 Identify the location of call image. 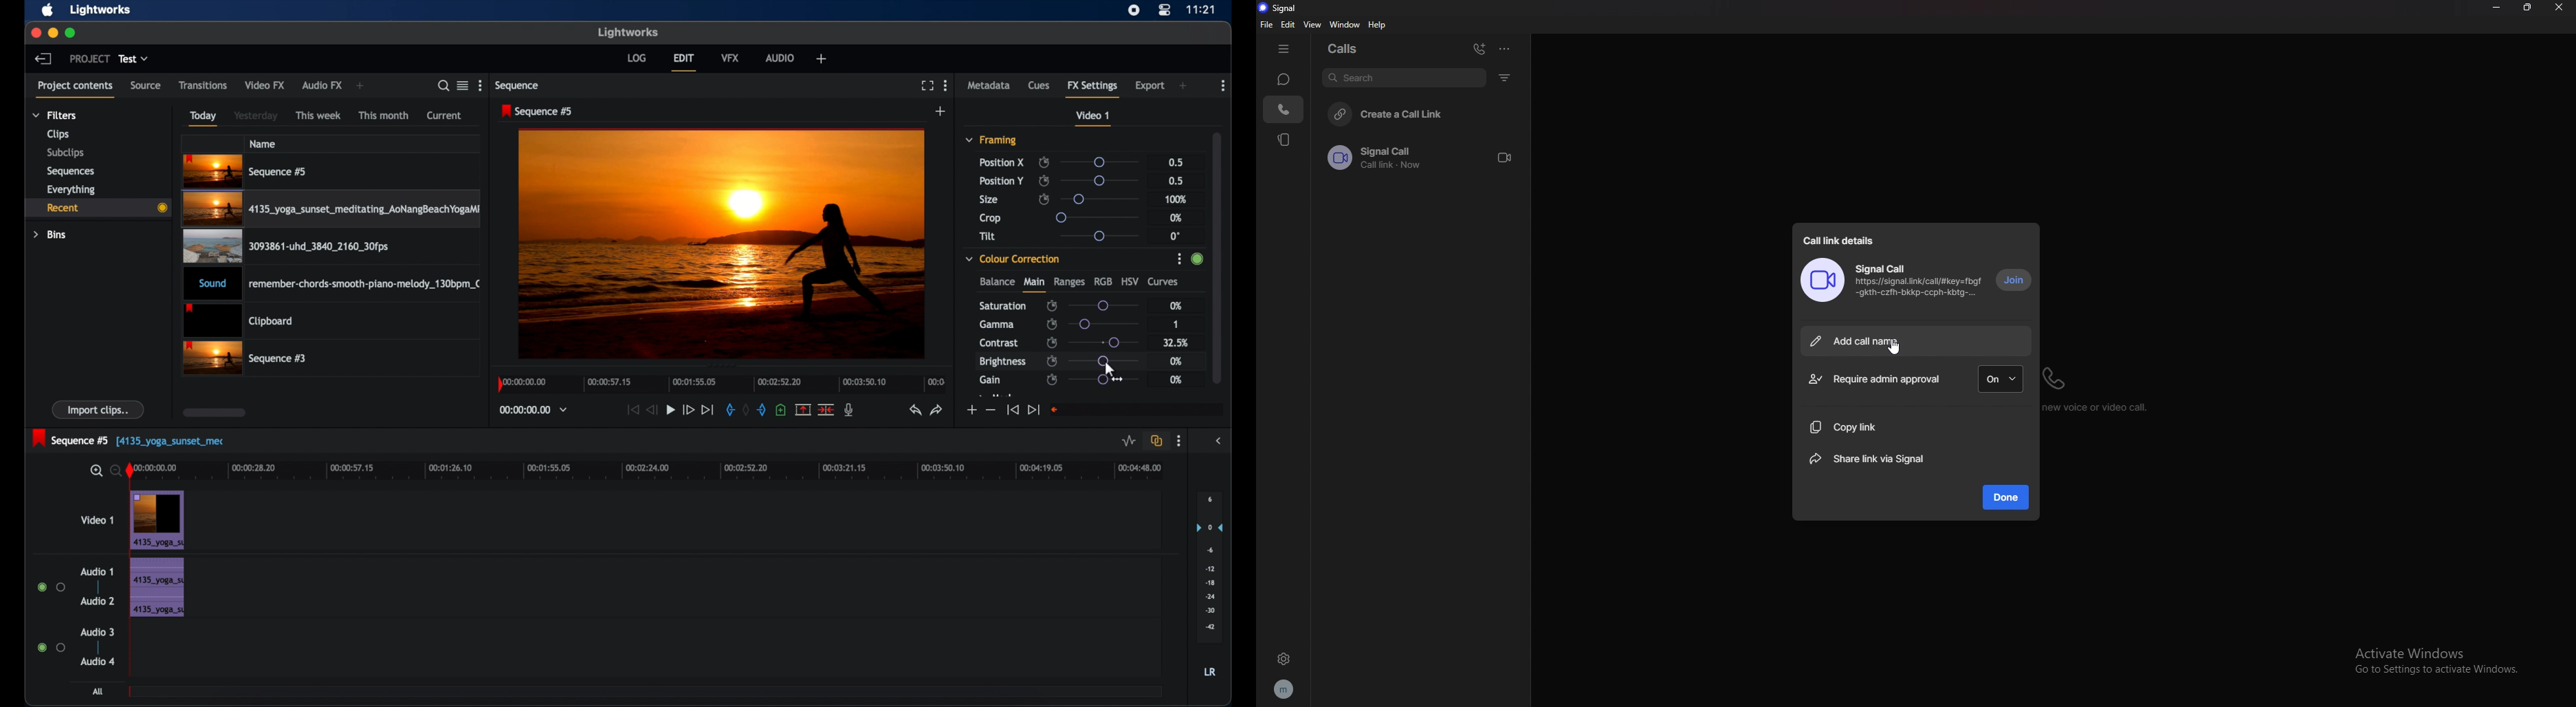
(1823, 281).